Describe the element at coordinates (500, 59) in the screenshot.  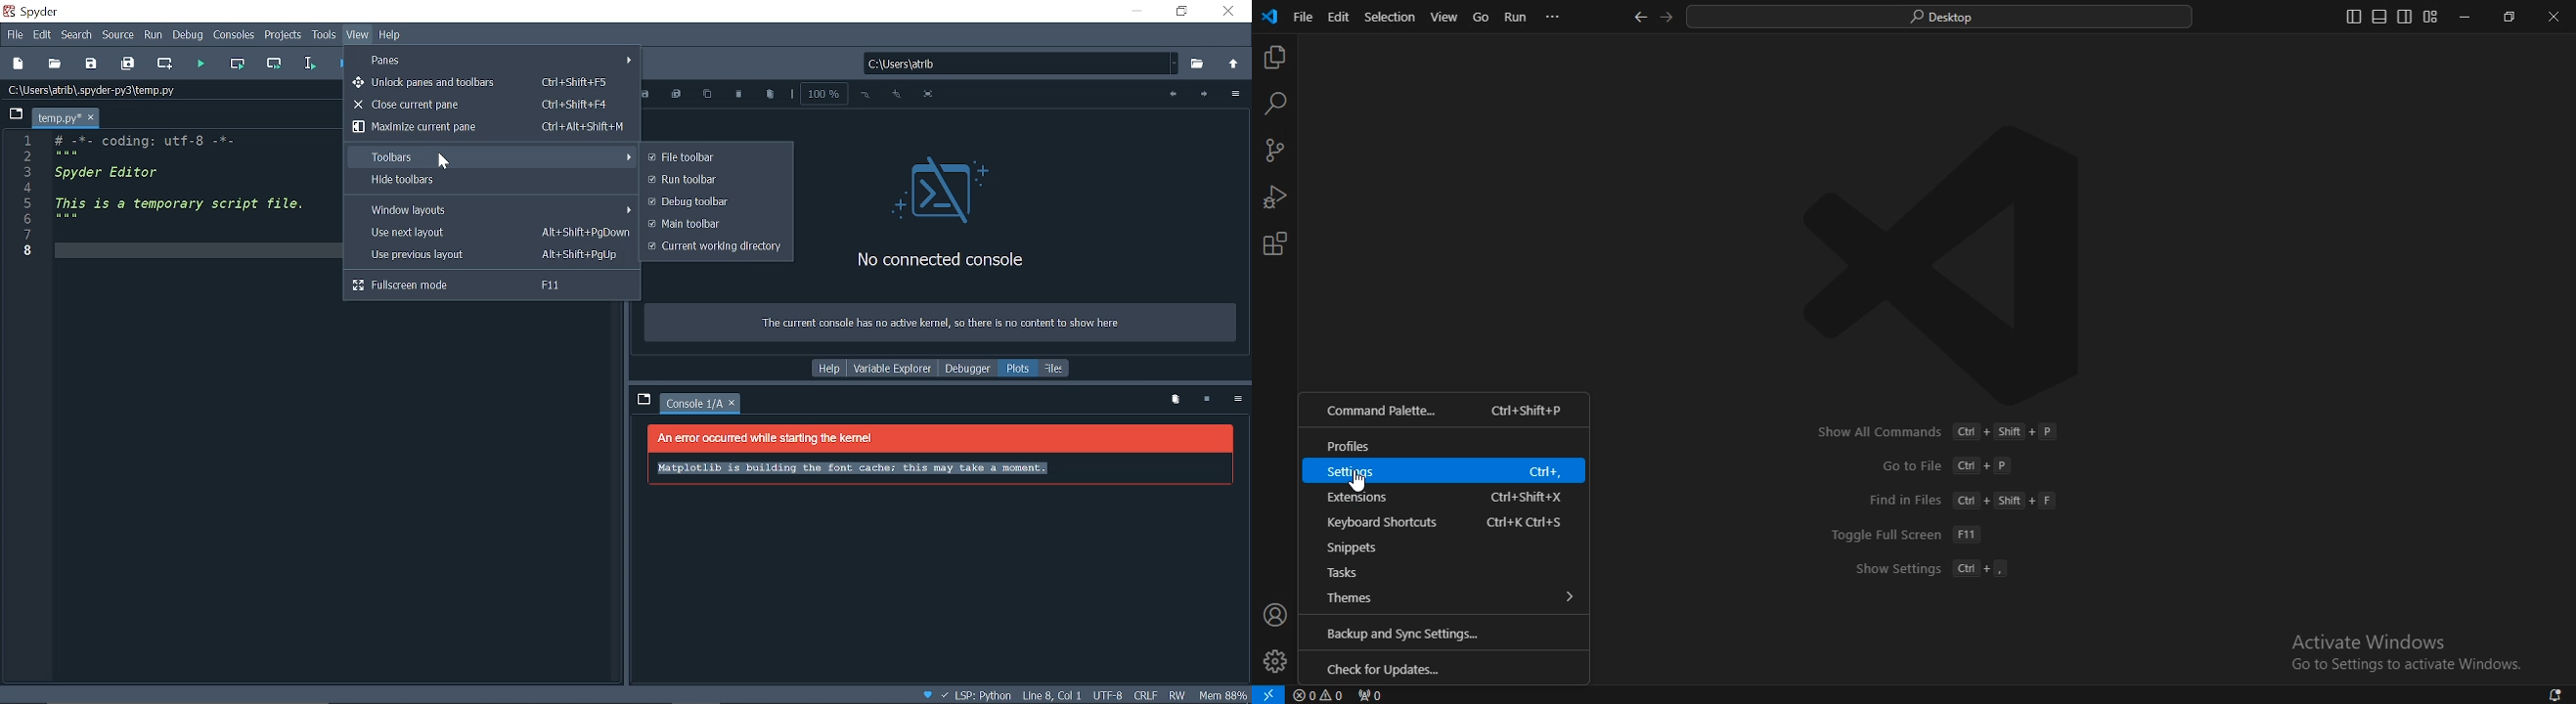
I see `Panes` at that location.